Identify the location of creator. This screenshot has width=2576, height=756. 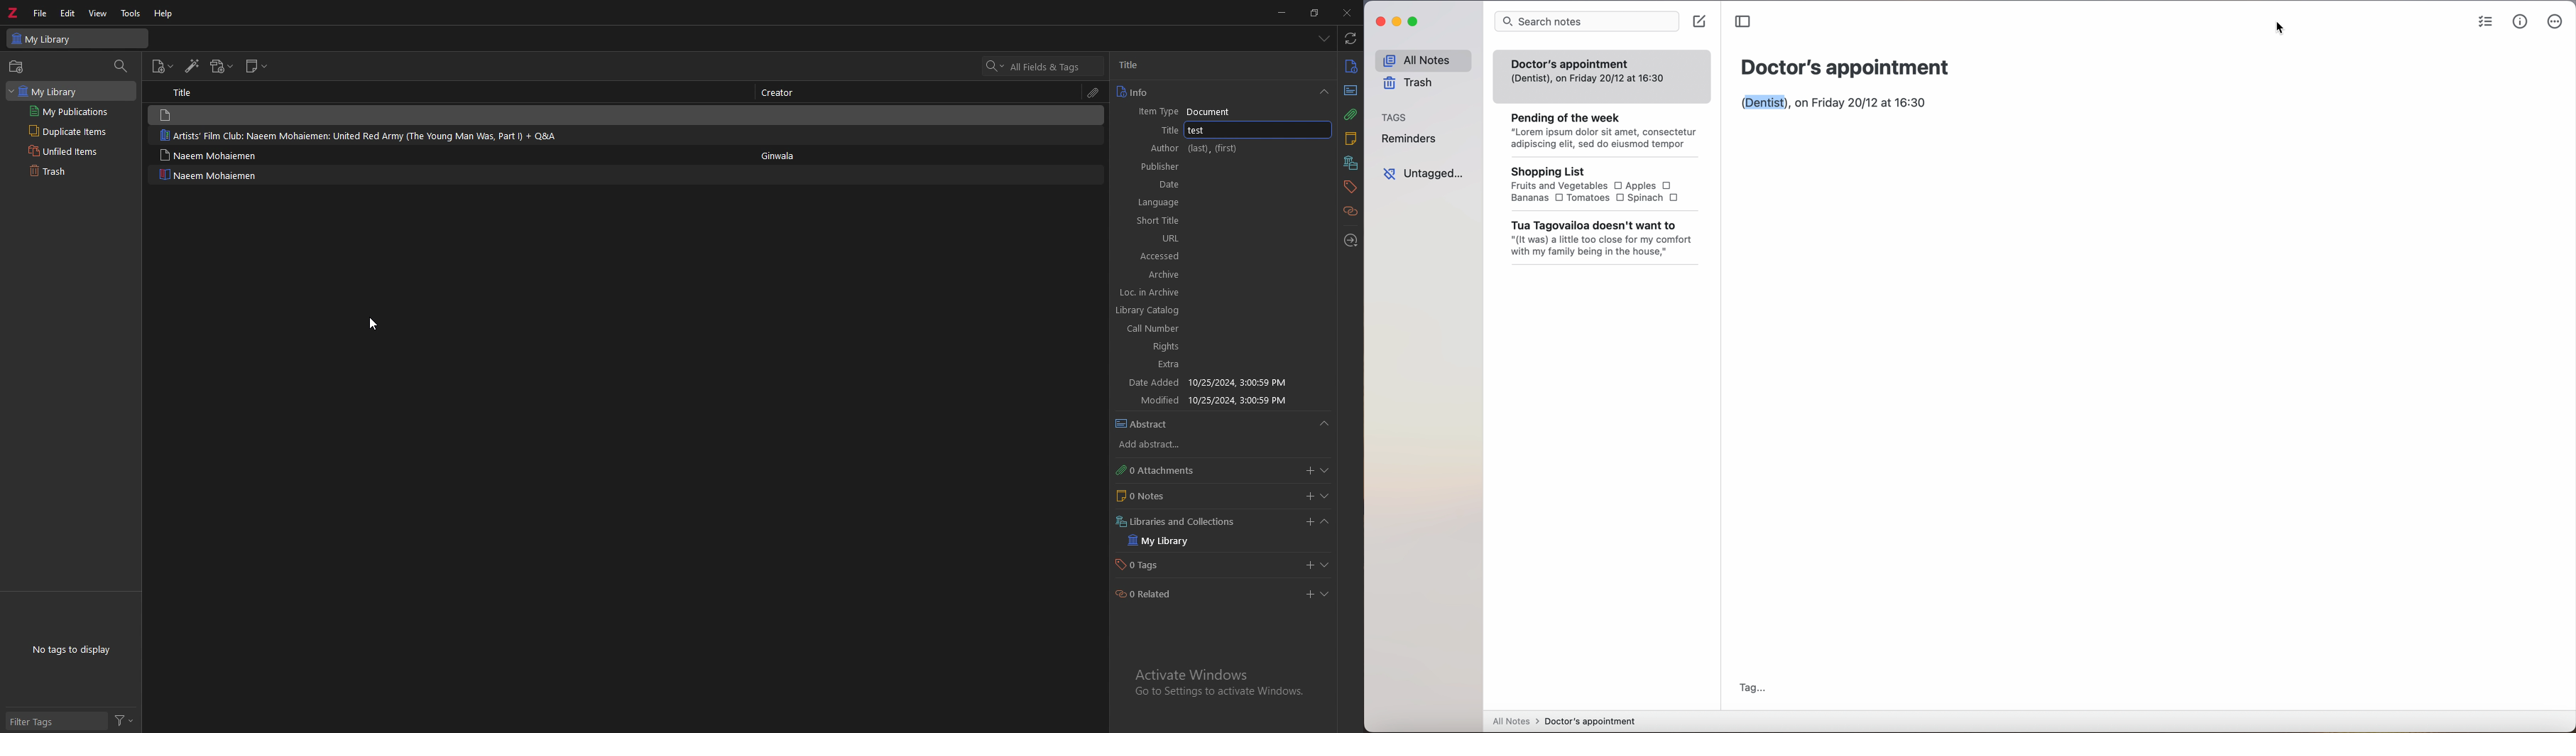
(782, 92).